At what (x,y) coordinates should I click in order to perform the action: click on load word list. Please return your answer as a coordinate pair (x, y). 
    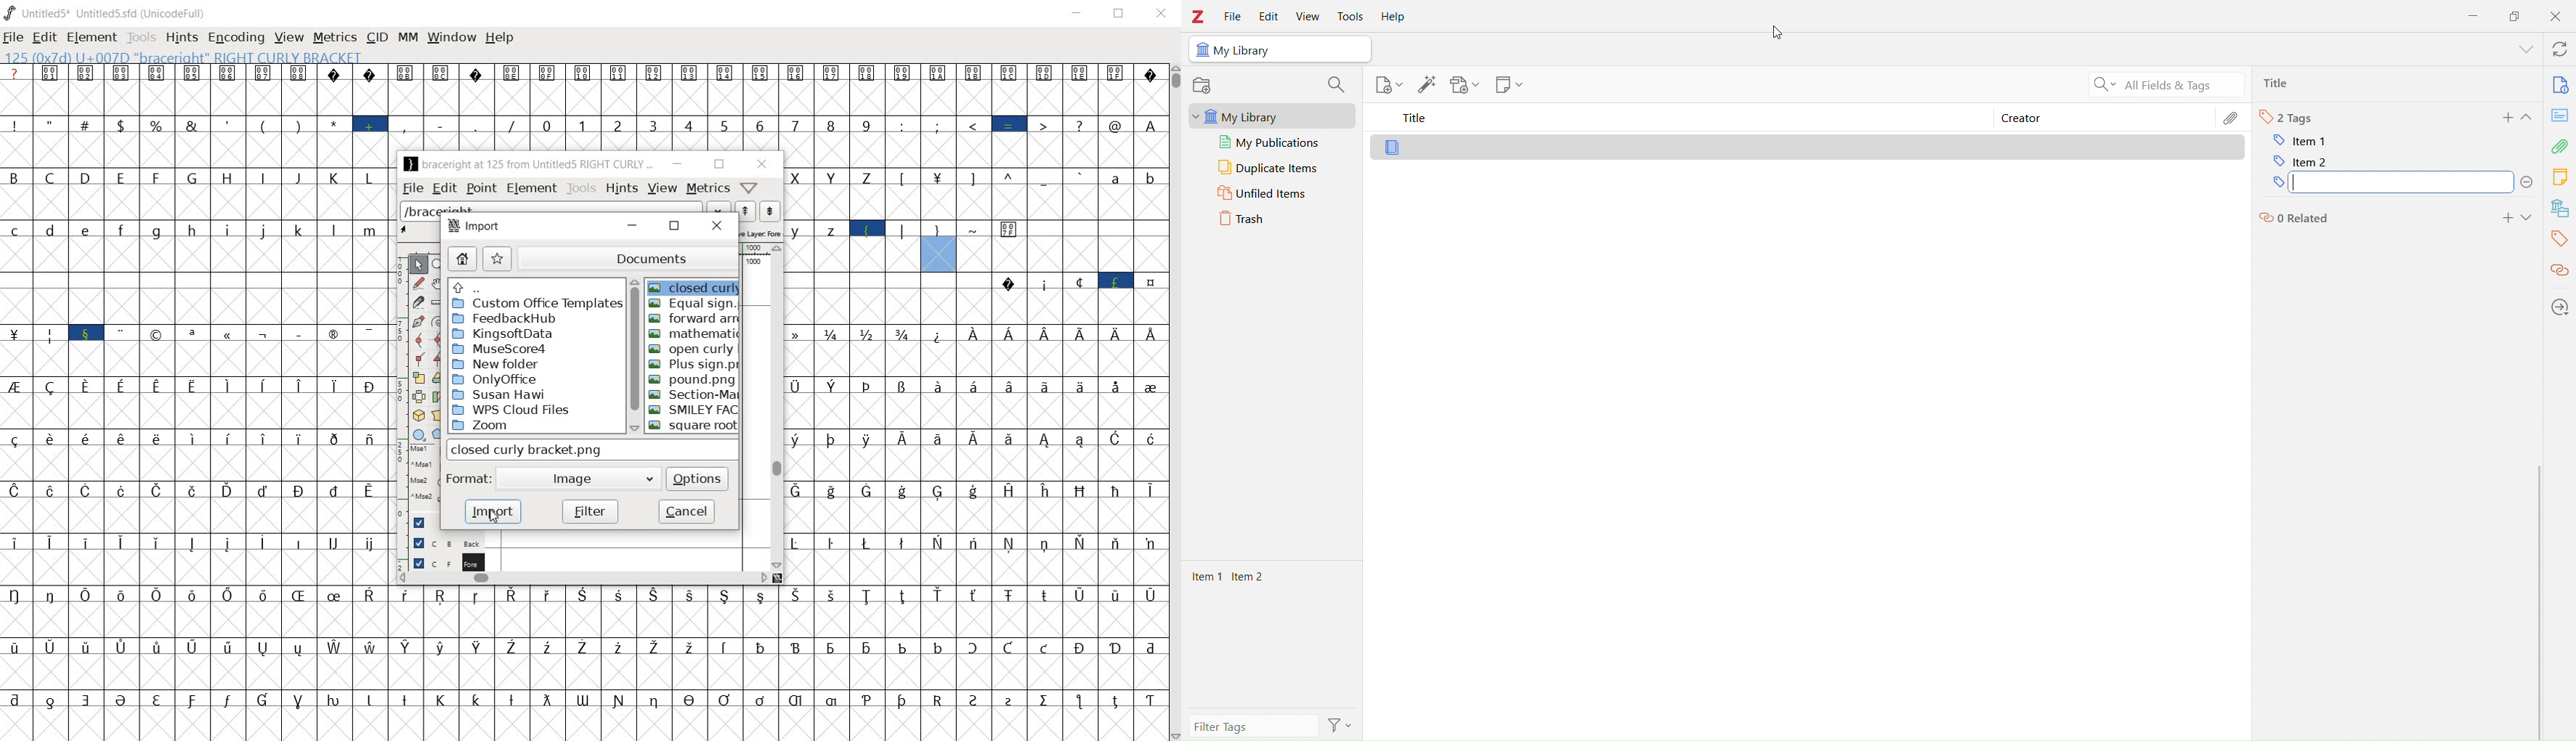
    Looking at the image, I should click on (564, 208).